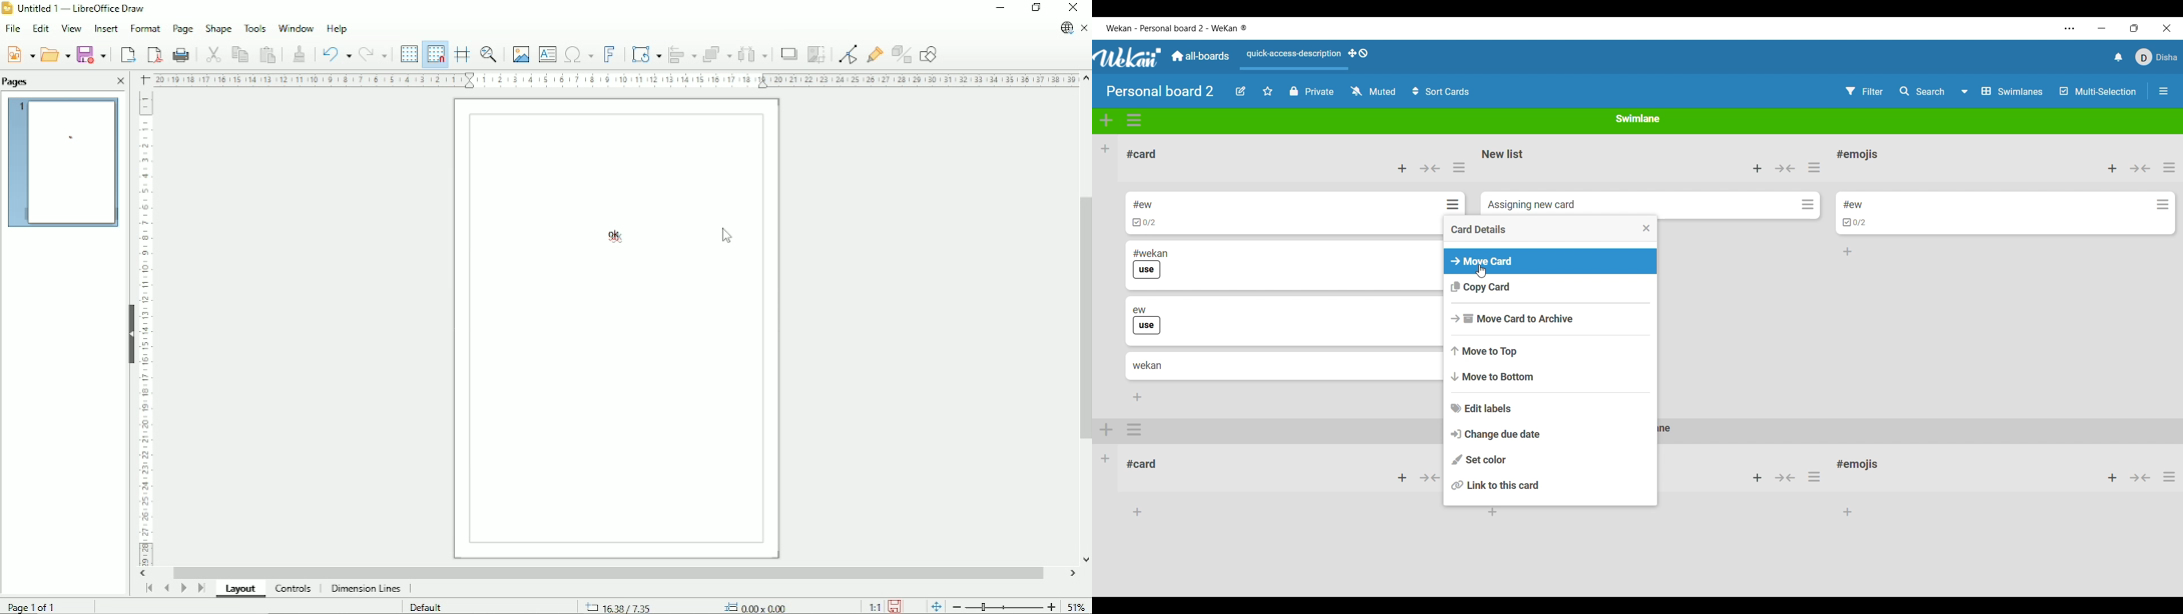 This screenshot has height=616, width=2184. I want to click on Helplines while moving, so click(461, 54).